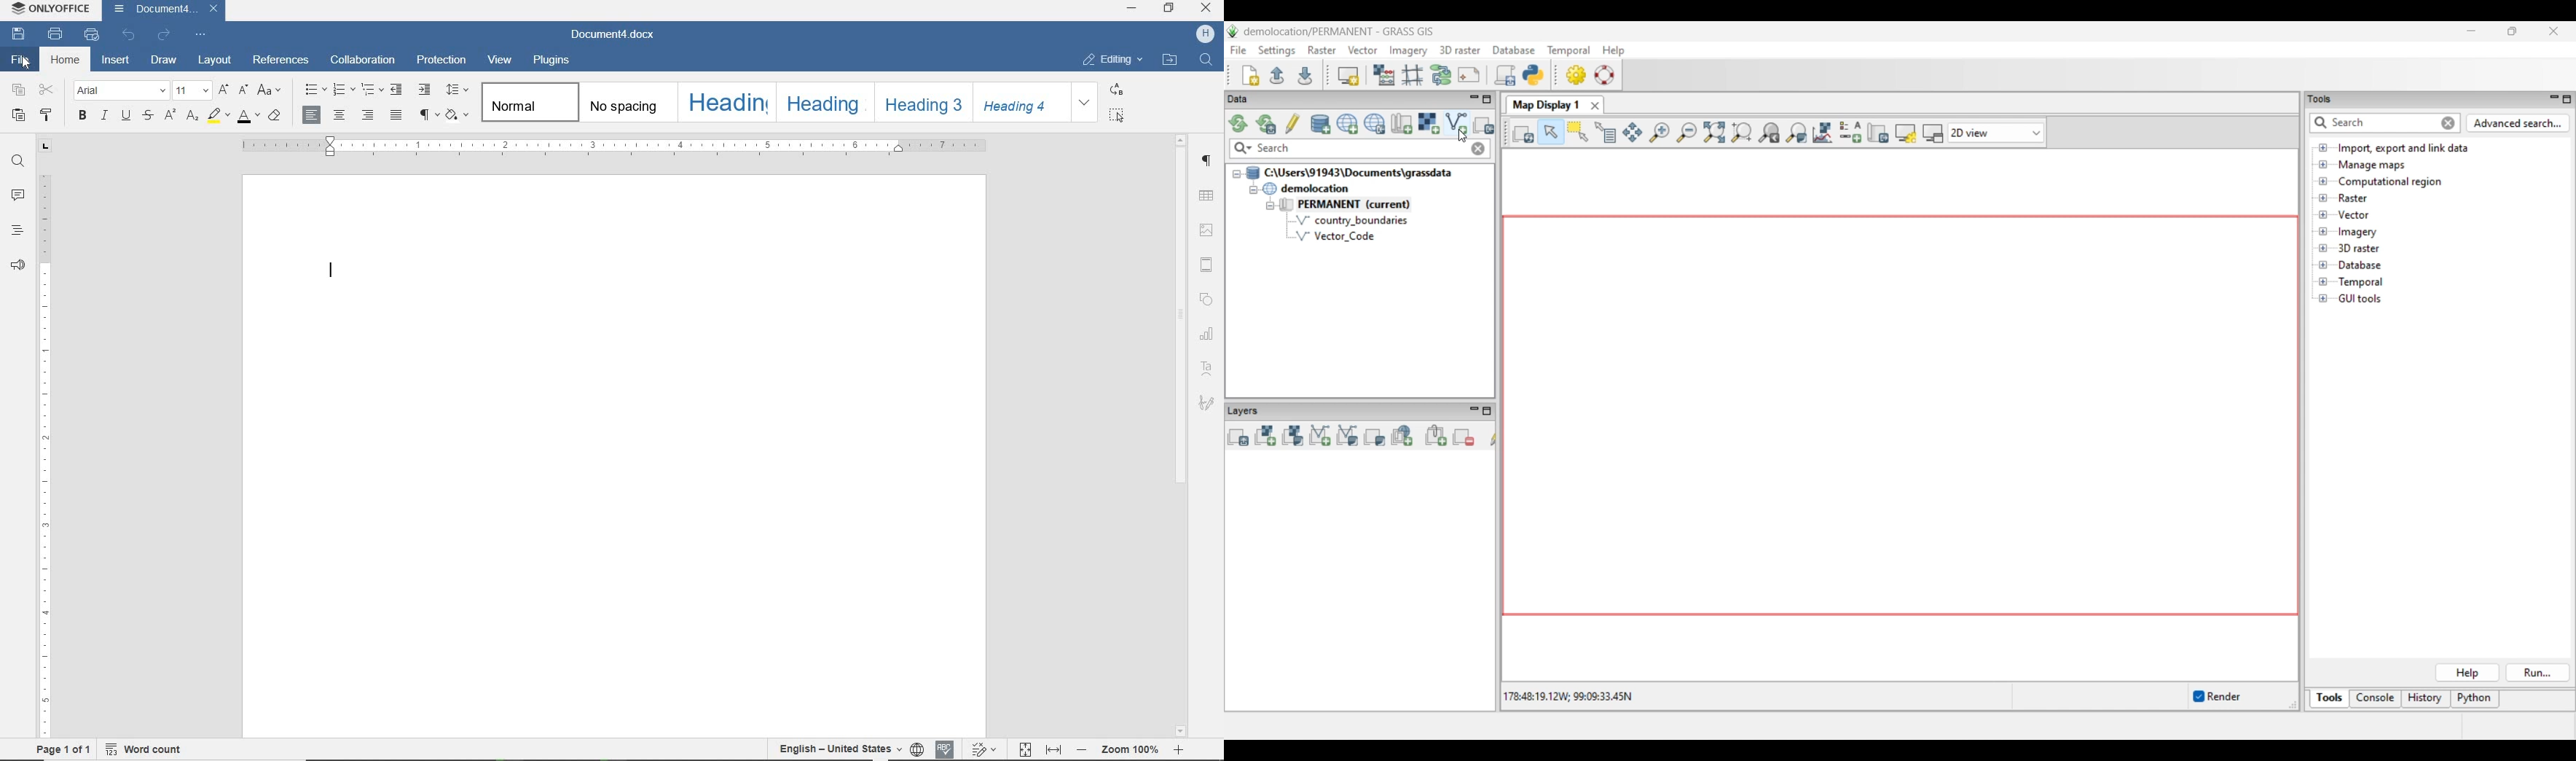  Describe the element at coordinates (64, 751) in the screenshot. I see `page 1 of 1` at that location.